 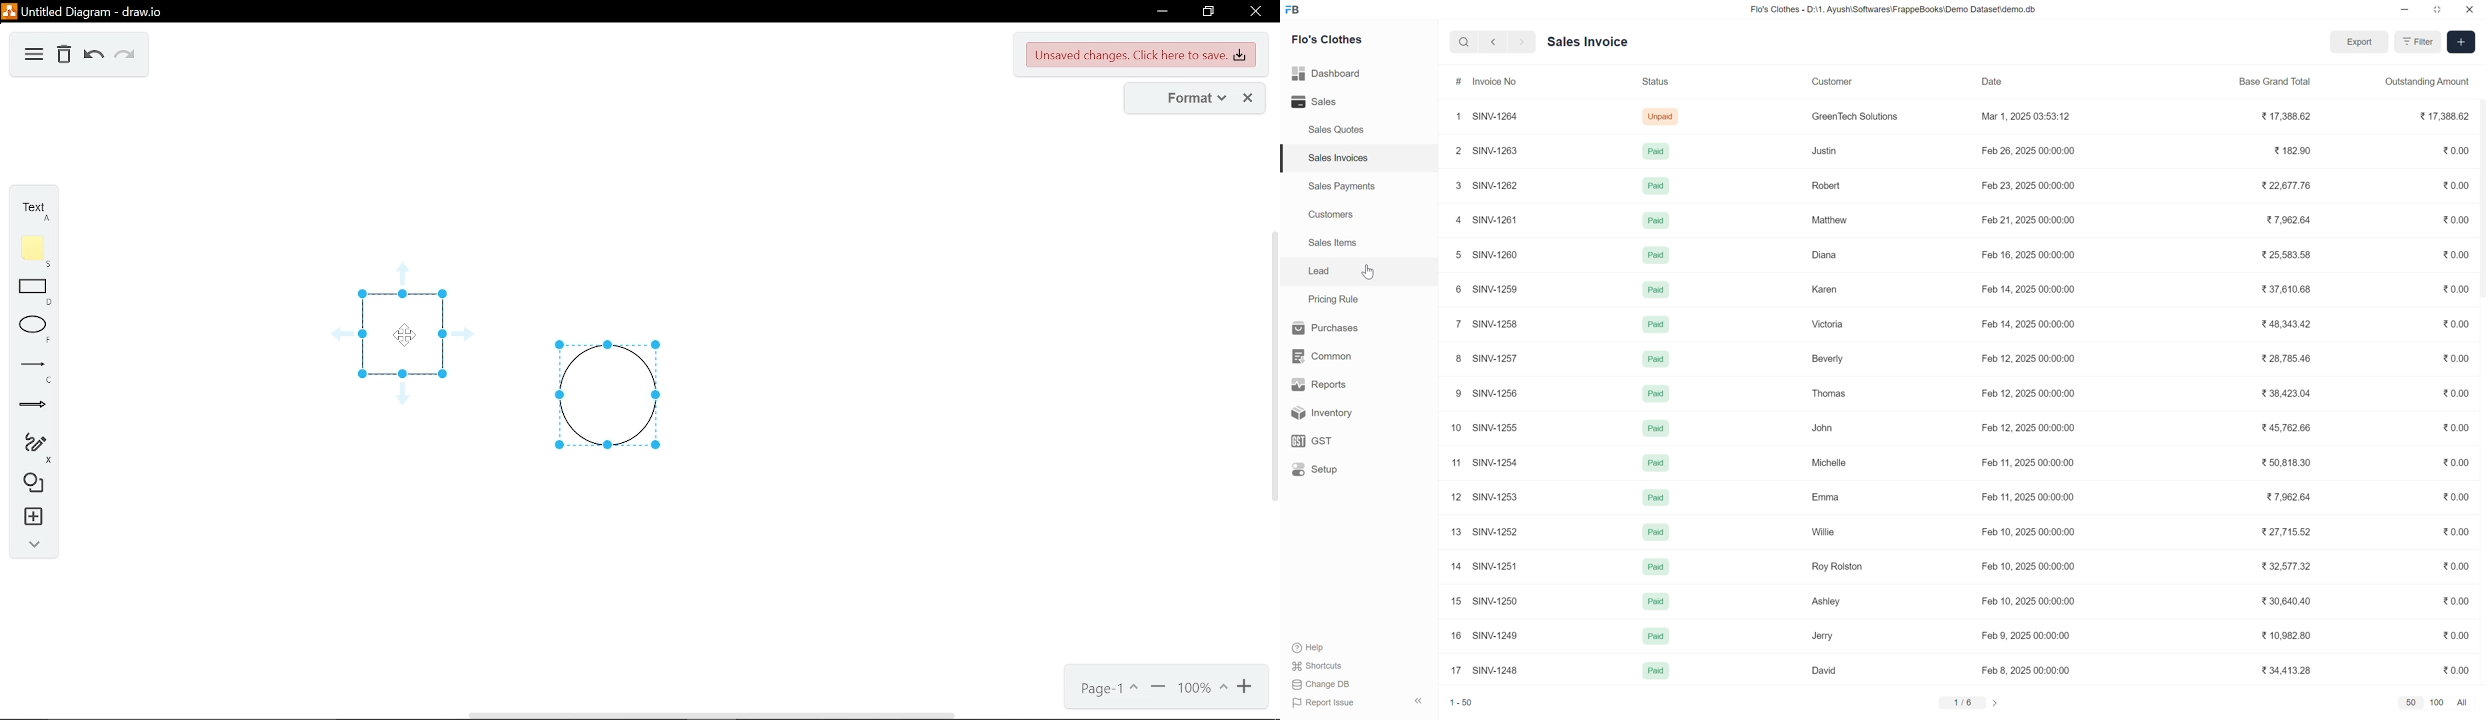 What do you see at coordinates (1657, 359) in the screenshot?
I see `Paid` at bounding box center [1657, 359].